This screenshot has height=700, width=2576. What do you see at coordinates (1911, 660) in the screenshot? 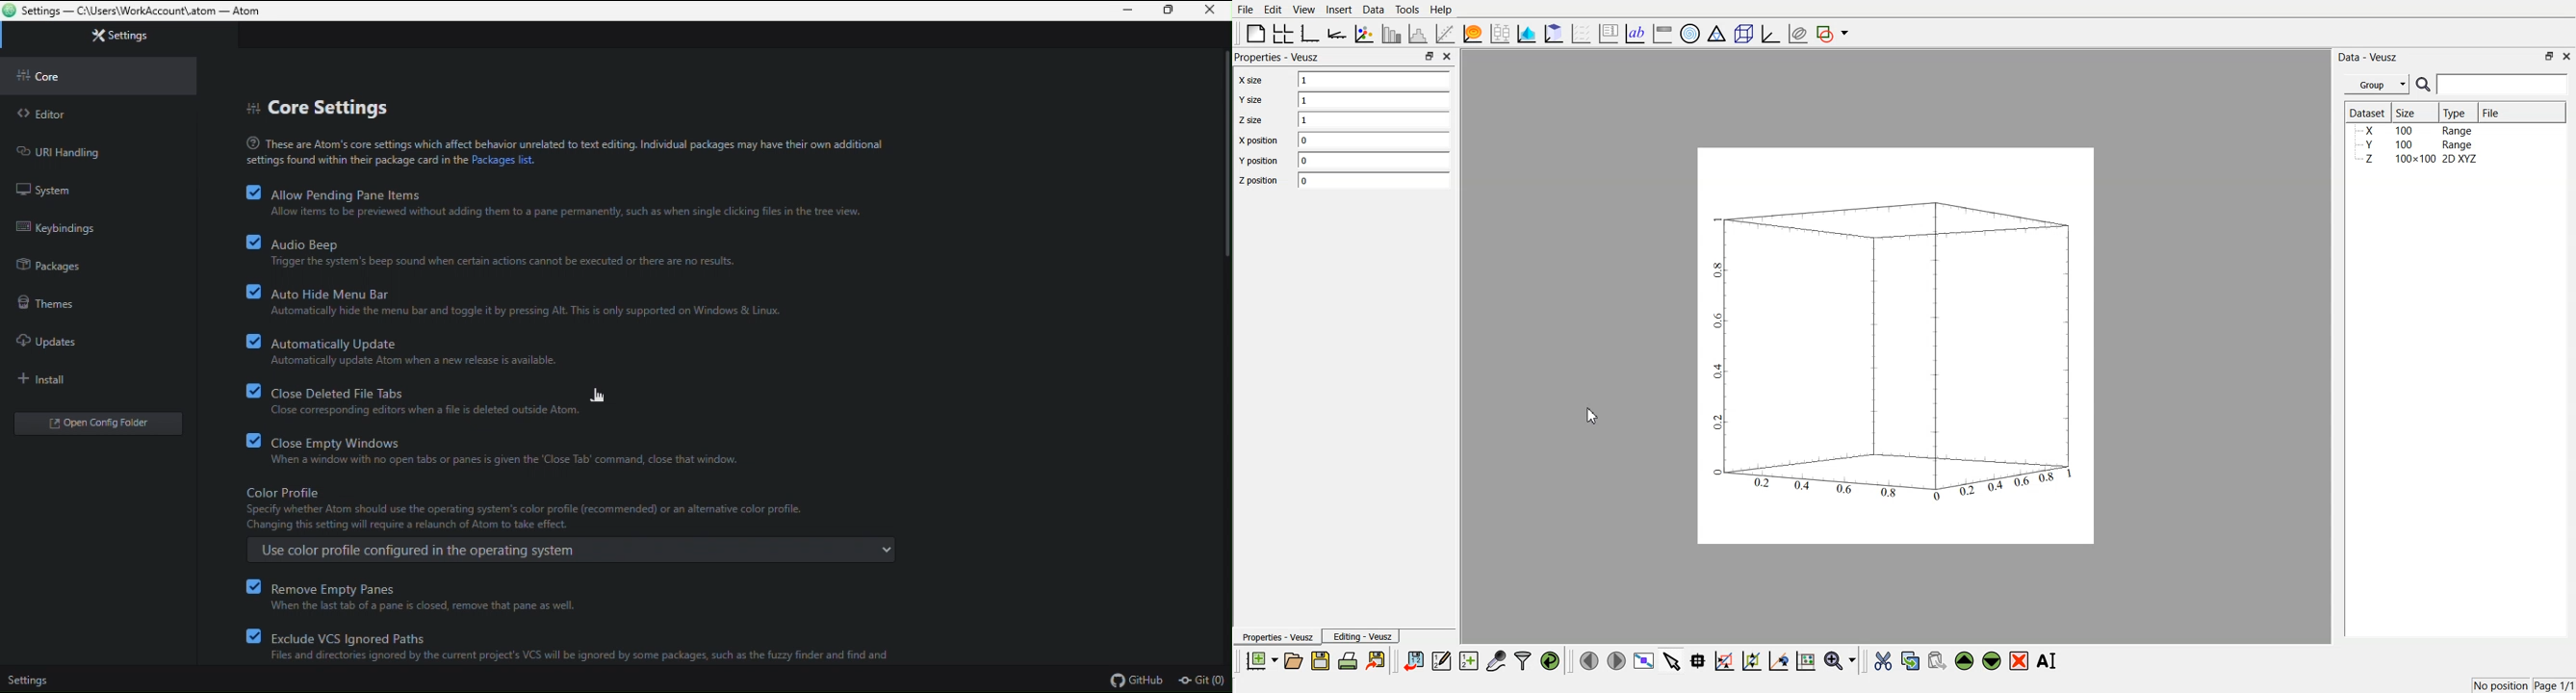
I see `Copy the selected widget` at bounding box center [1911, 660].